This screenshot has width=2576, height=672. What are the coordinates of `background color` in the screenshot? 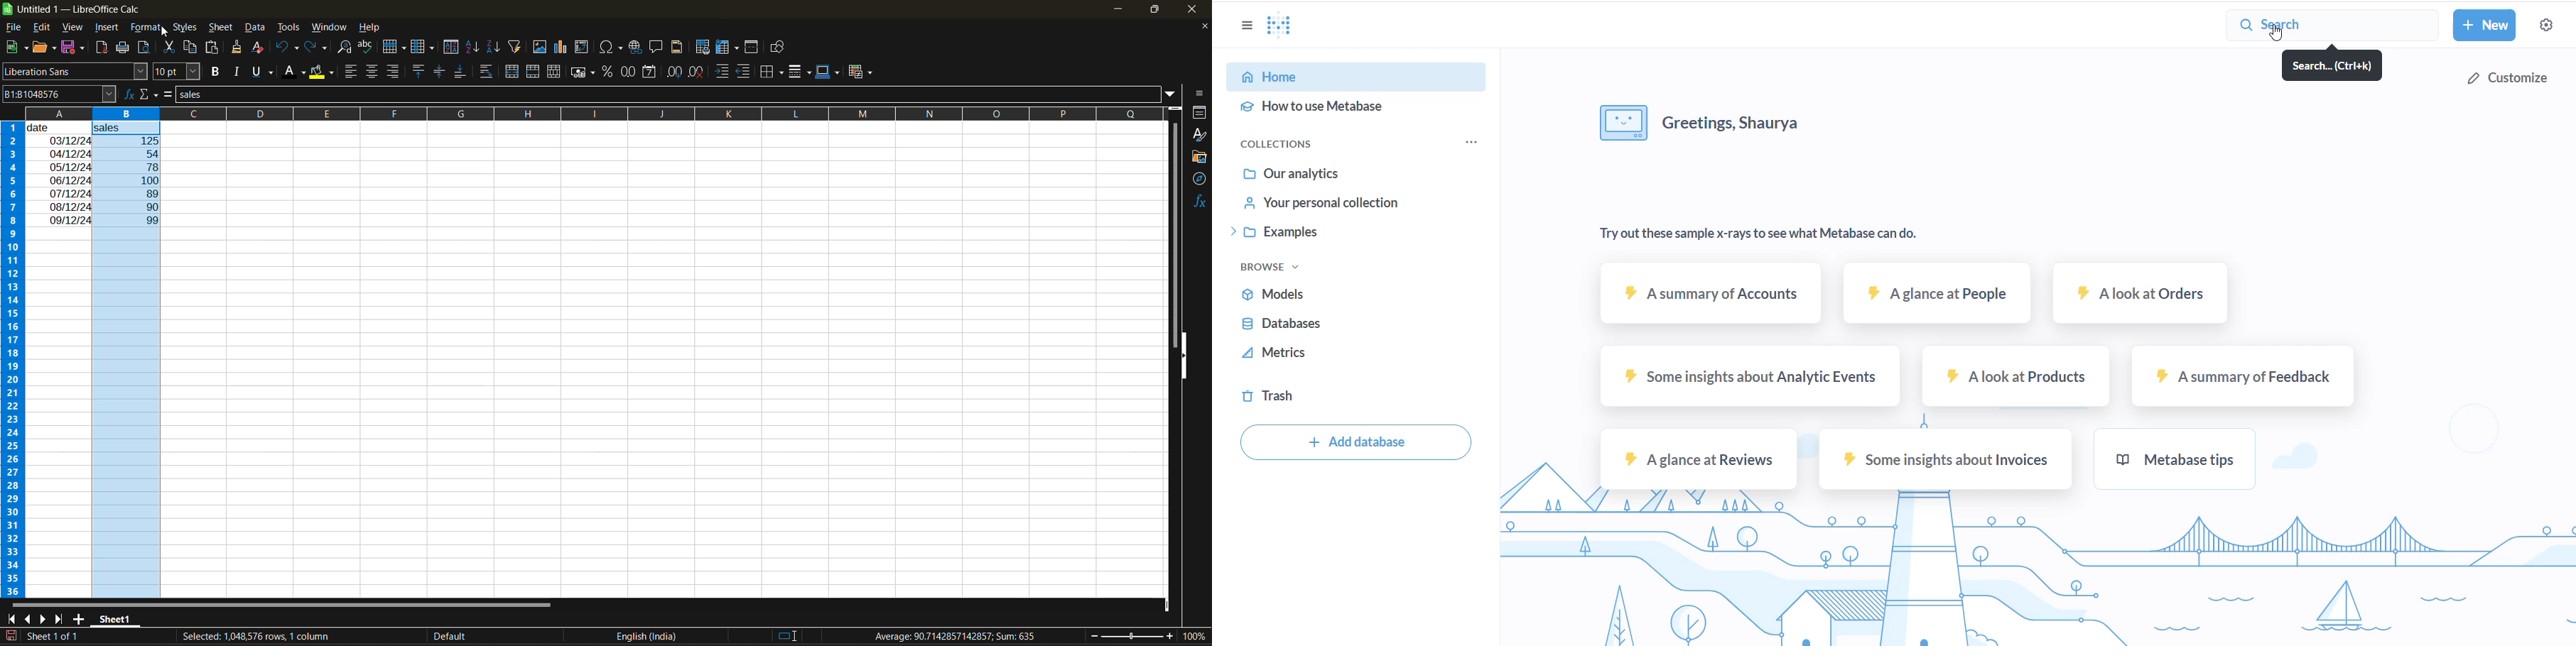 It's located at (321, 73).